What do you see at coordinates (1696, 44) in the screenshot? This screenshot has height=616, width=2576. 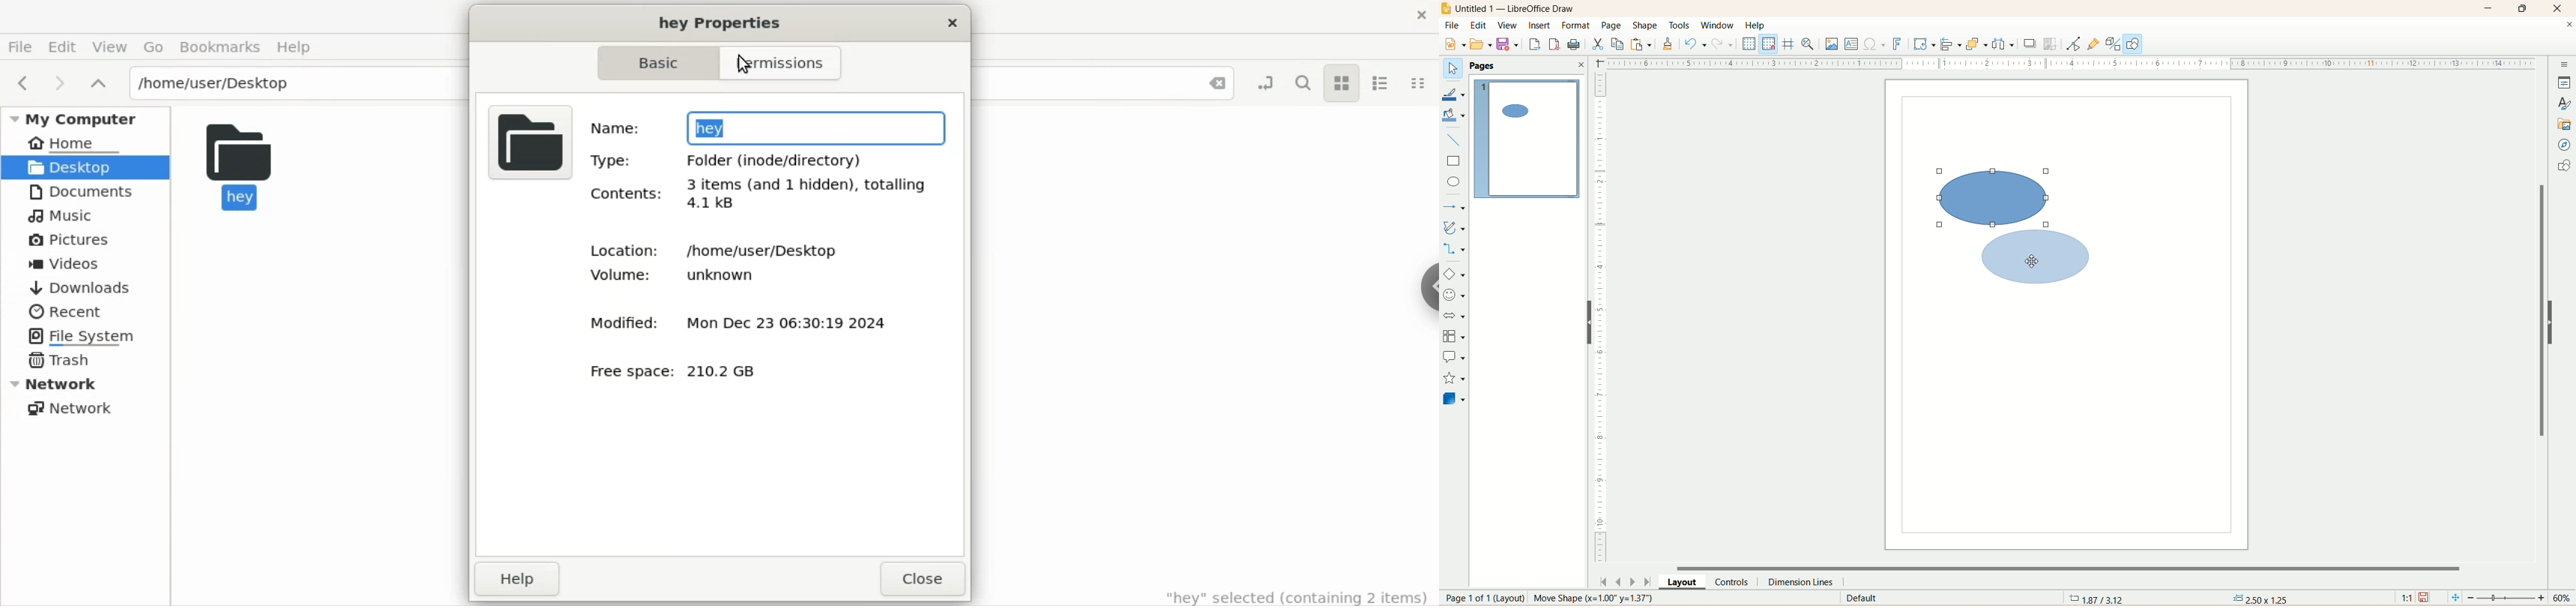 I see `undo` at bounding box center [1696, 44].